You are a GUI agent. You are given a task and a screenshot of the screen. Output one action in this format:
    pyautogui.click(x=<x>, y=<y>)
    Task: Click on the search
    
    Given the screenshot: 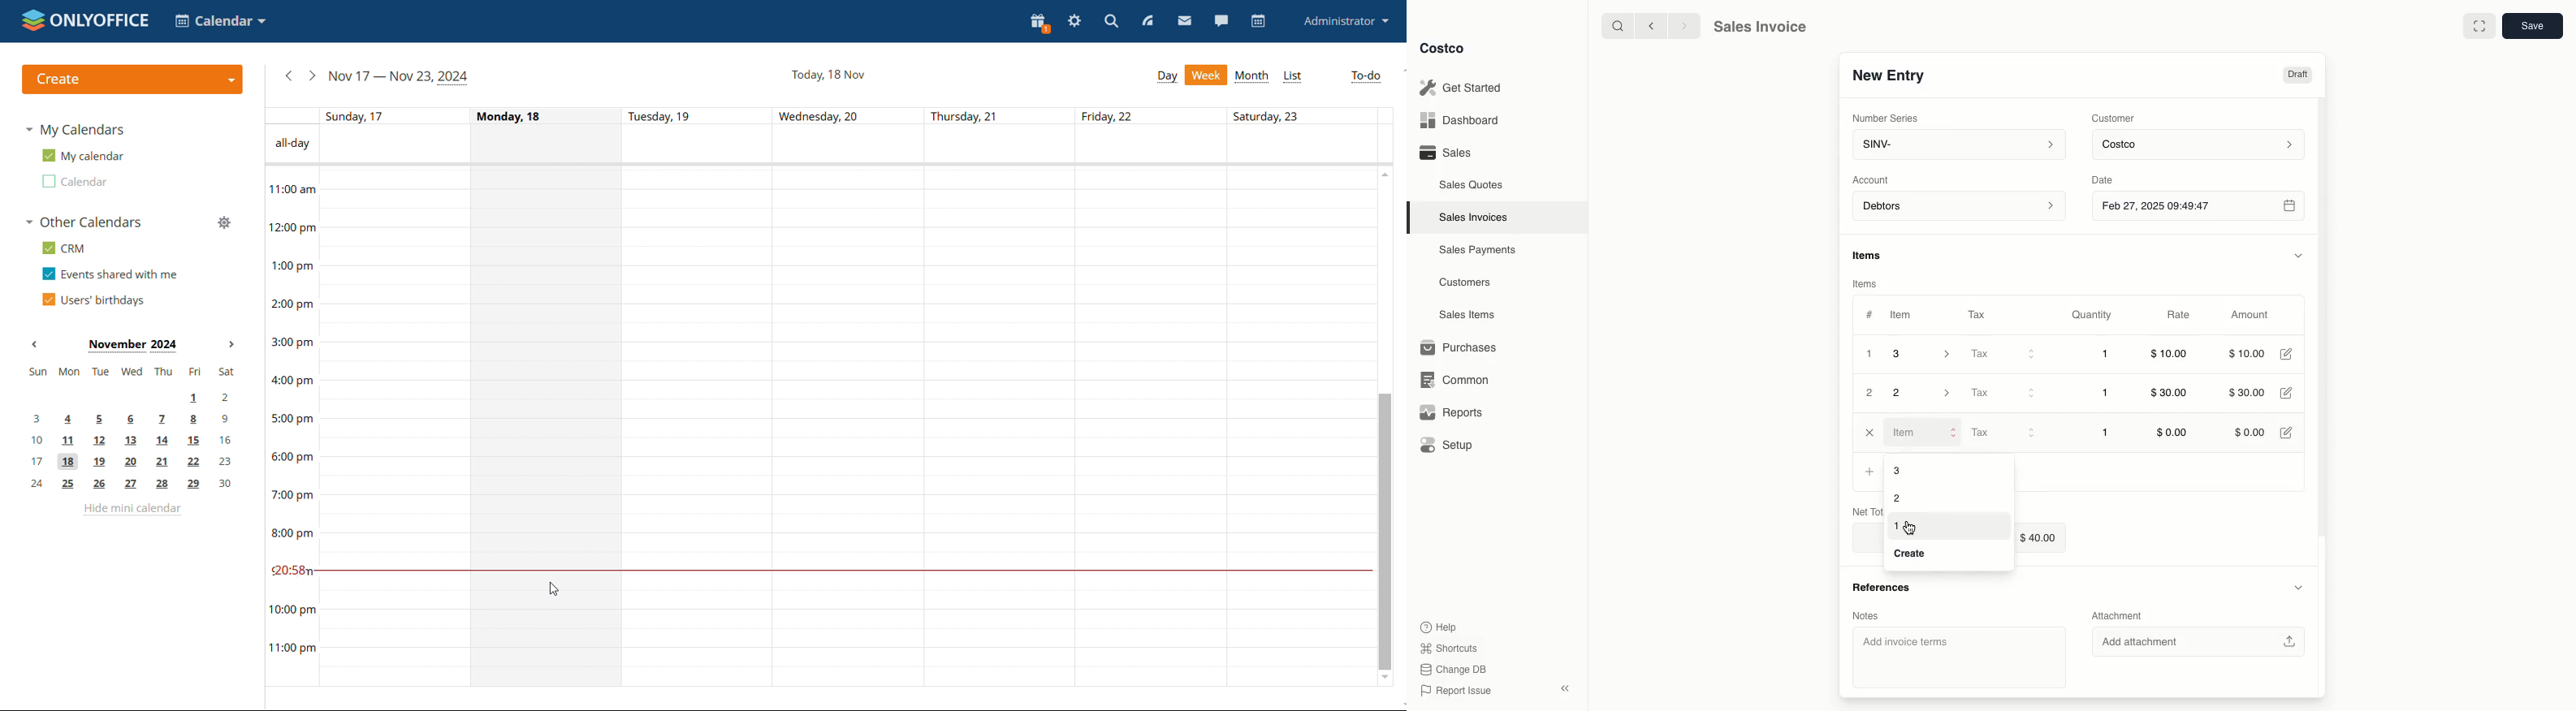 What is the action you would take?
    pyautogui.click(x=1112, y=21)
    